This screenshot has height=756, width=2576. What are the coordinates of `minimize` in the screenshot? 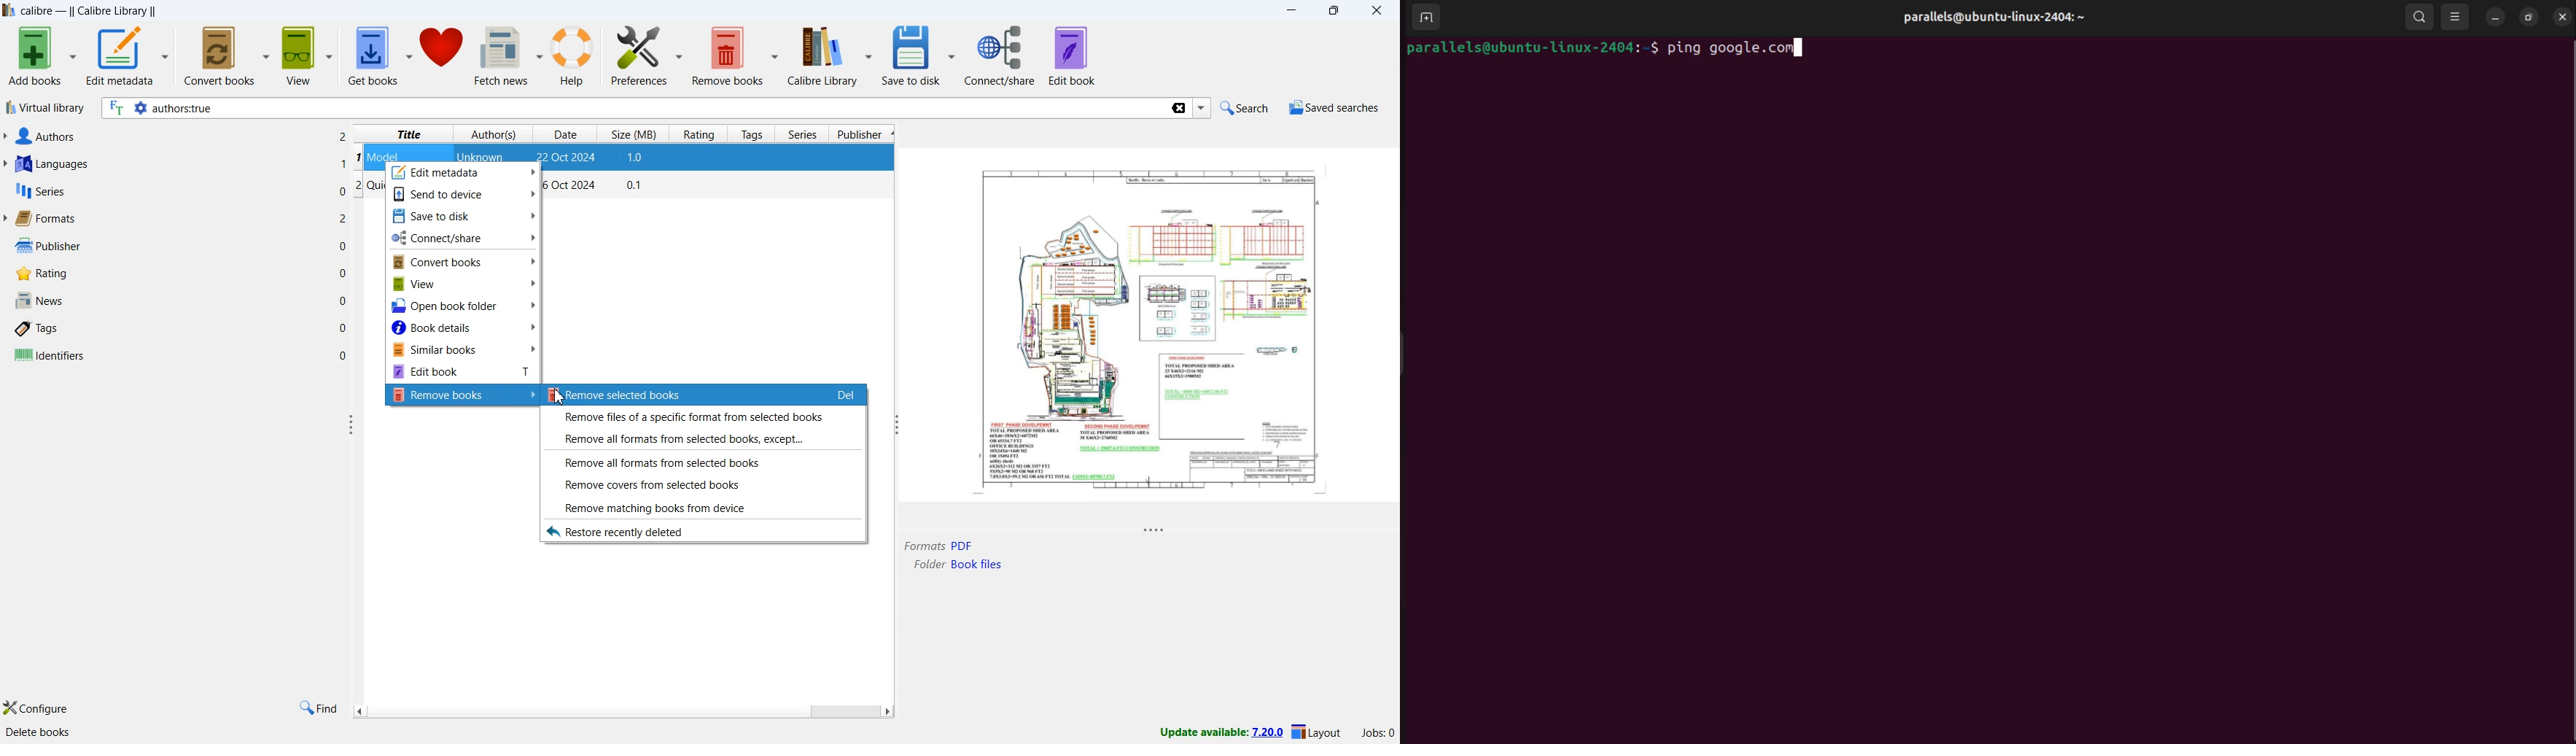 It's located at (2495, 18).